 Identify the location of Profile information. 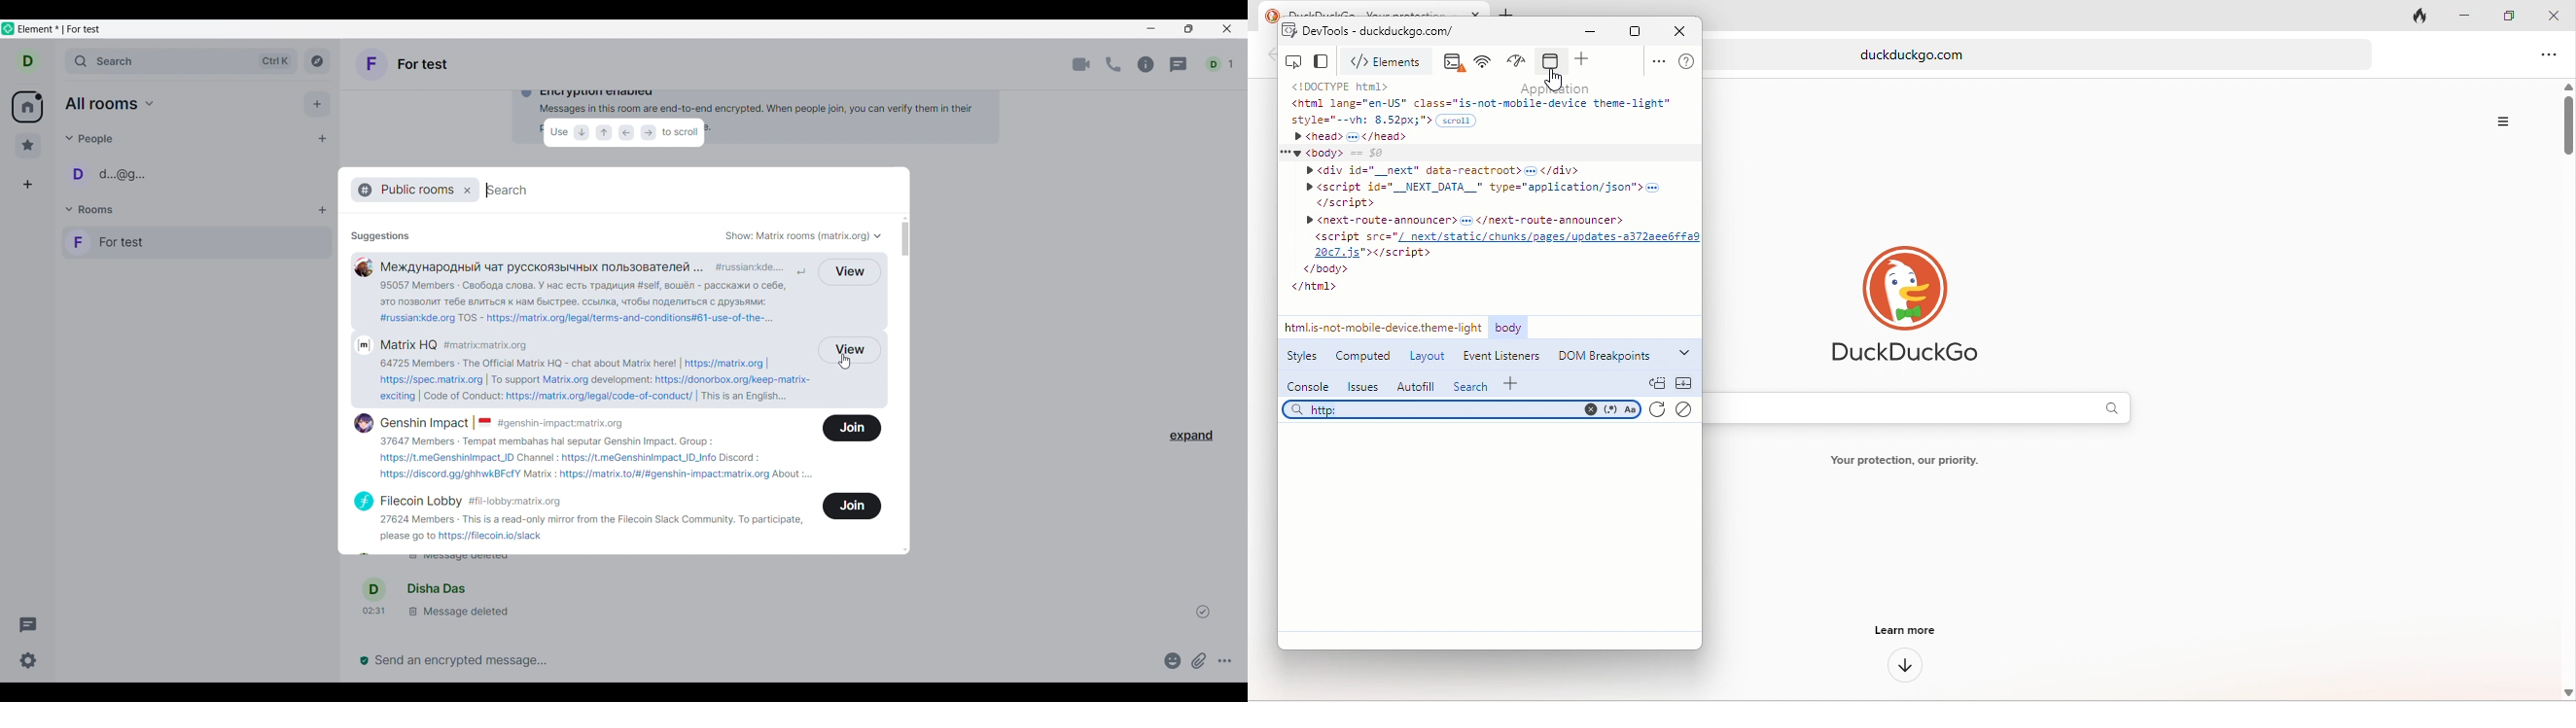
(374, 589).